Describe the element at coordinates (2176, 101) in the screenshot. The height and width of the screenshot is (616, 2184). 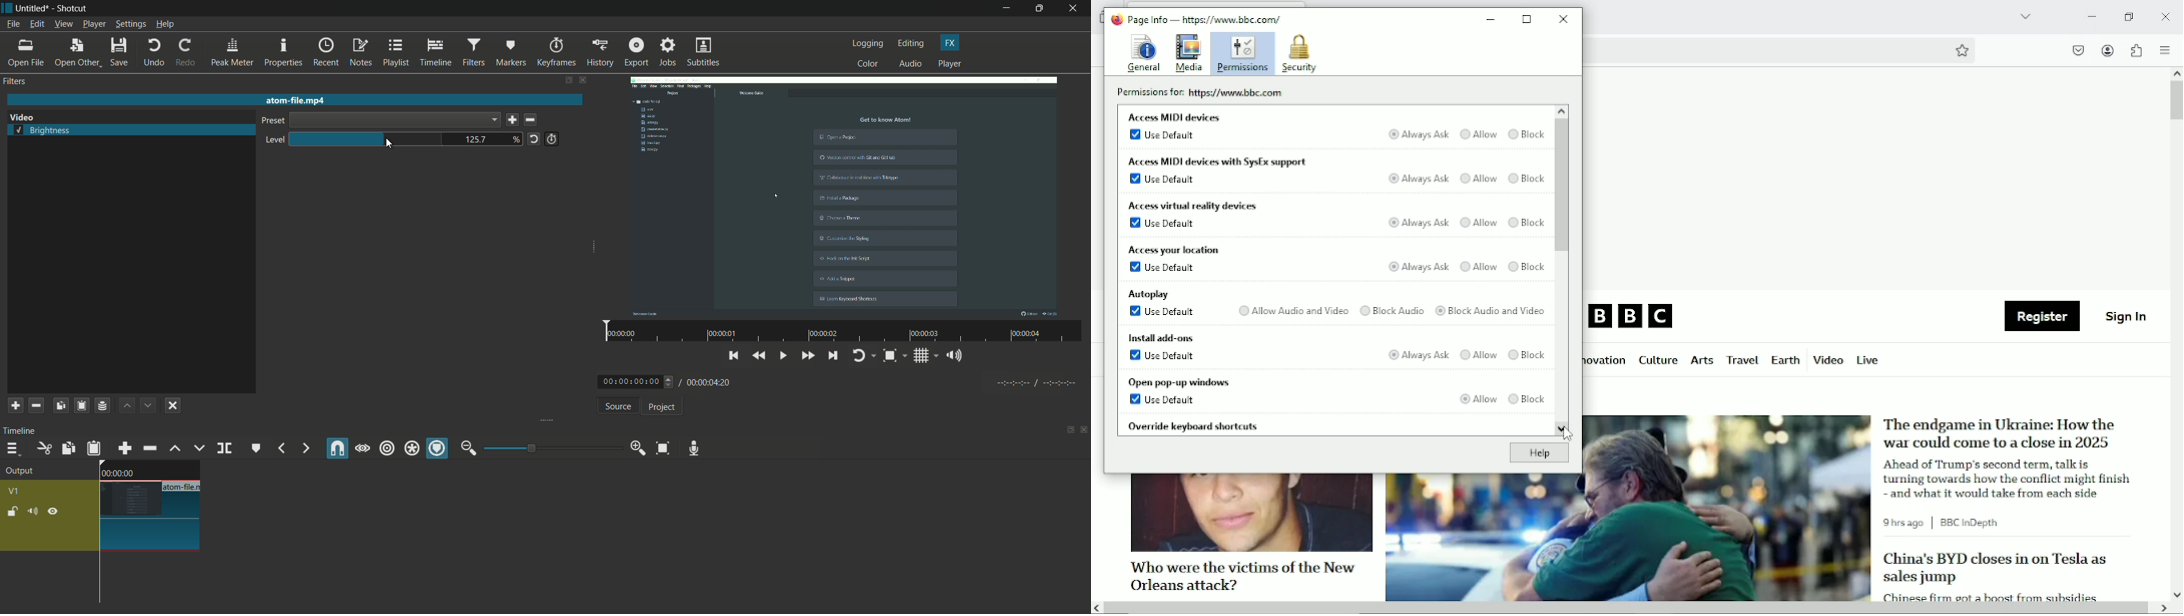
I see `Vertical scrollbar` at that location.